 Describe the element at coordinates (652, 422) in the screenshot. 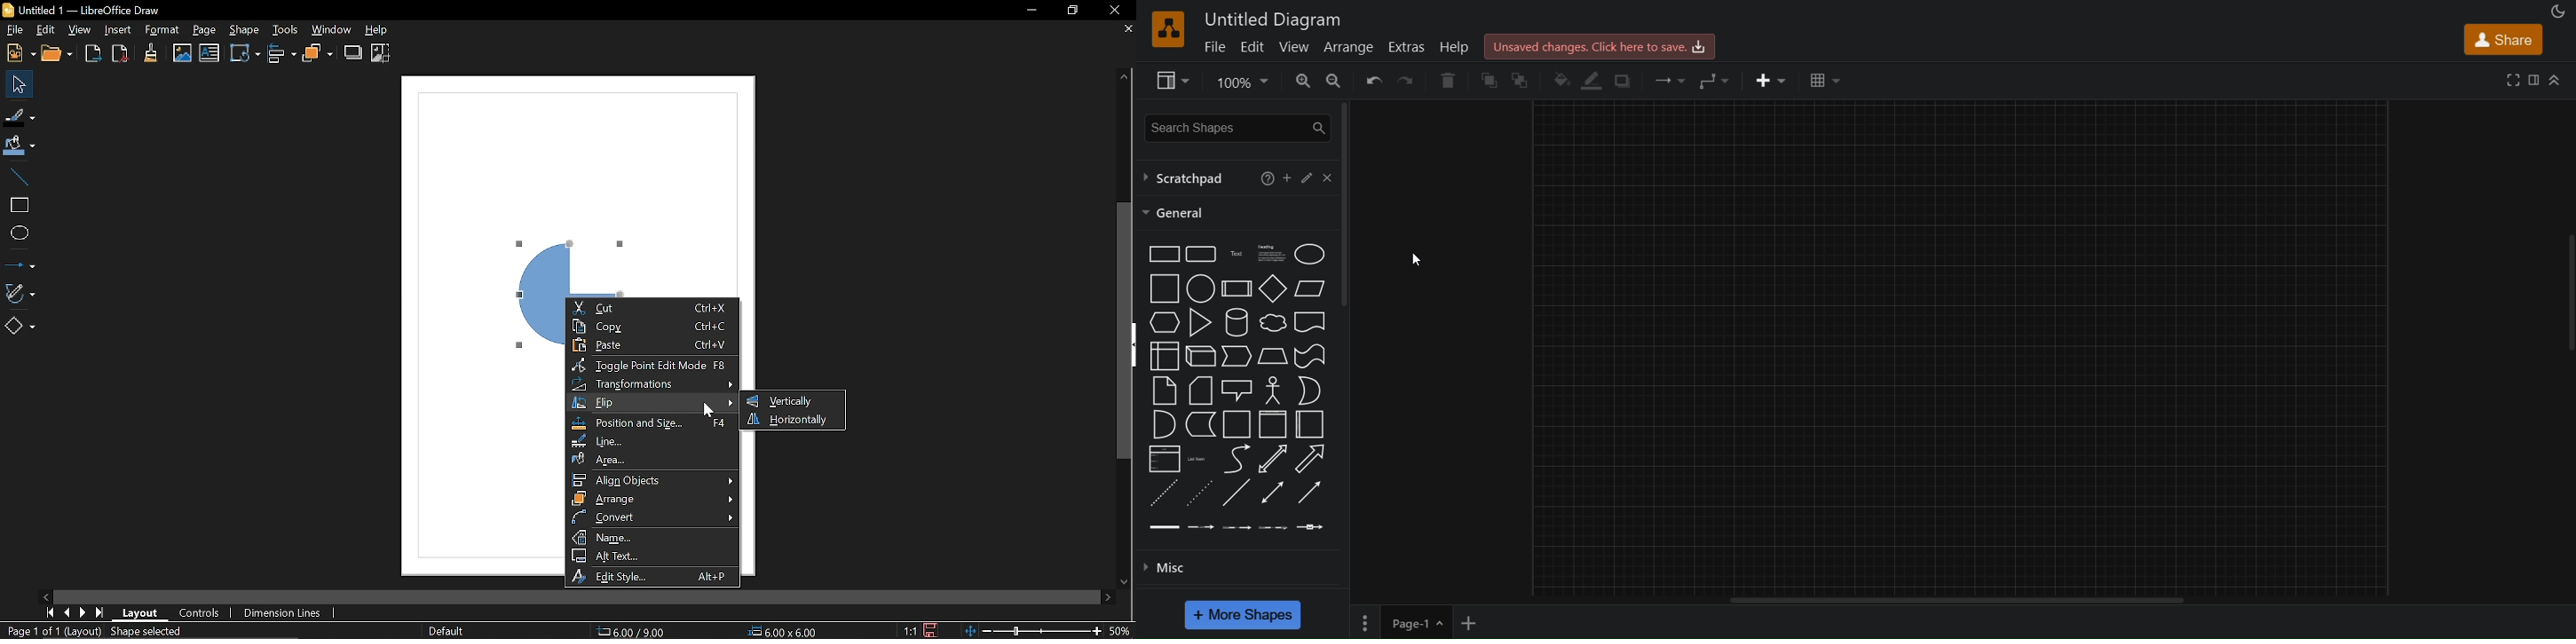

I see `position and size` at that location.